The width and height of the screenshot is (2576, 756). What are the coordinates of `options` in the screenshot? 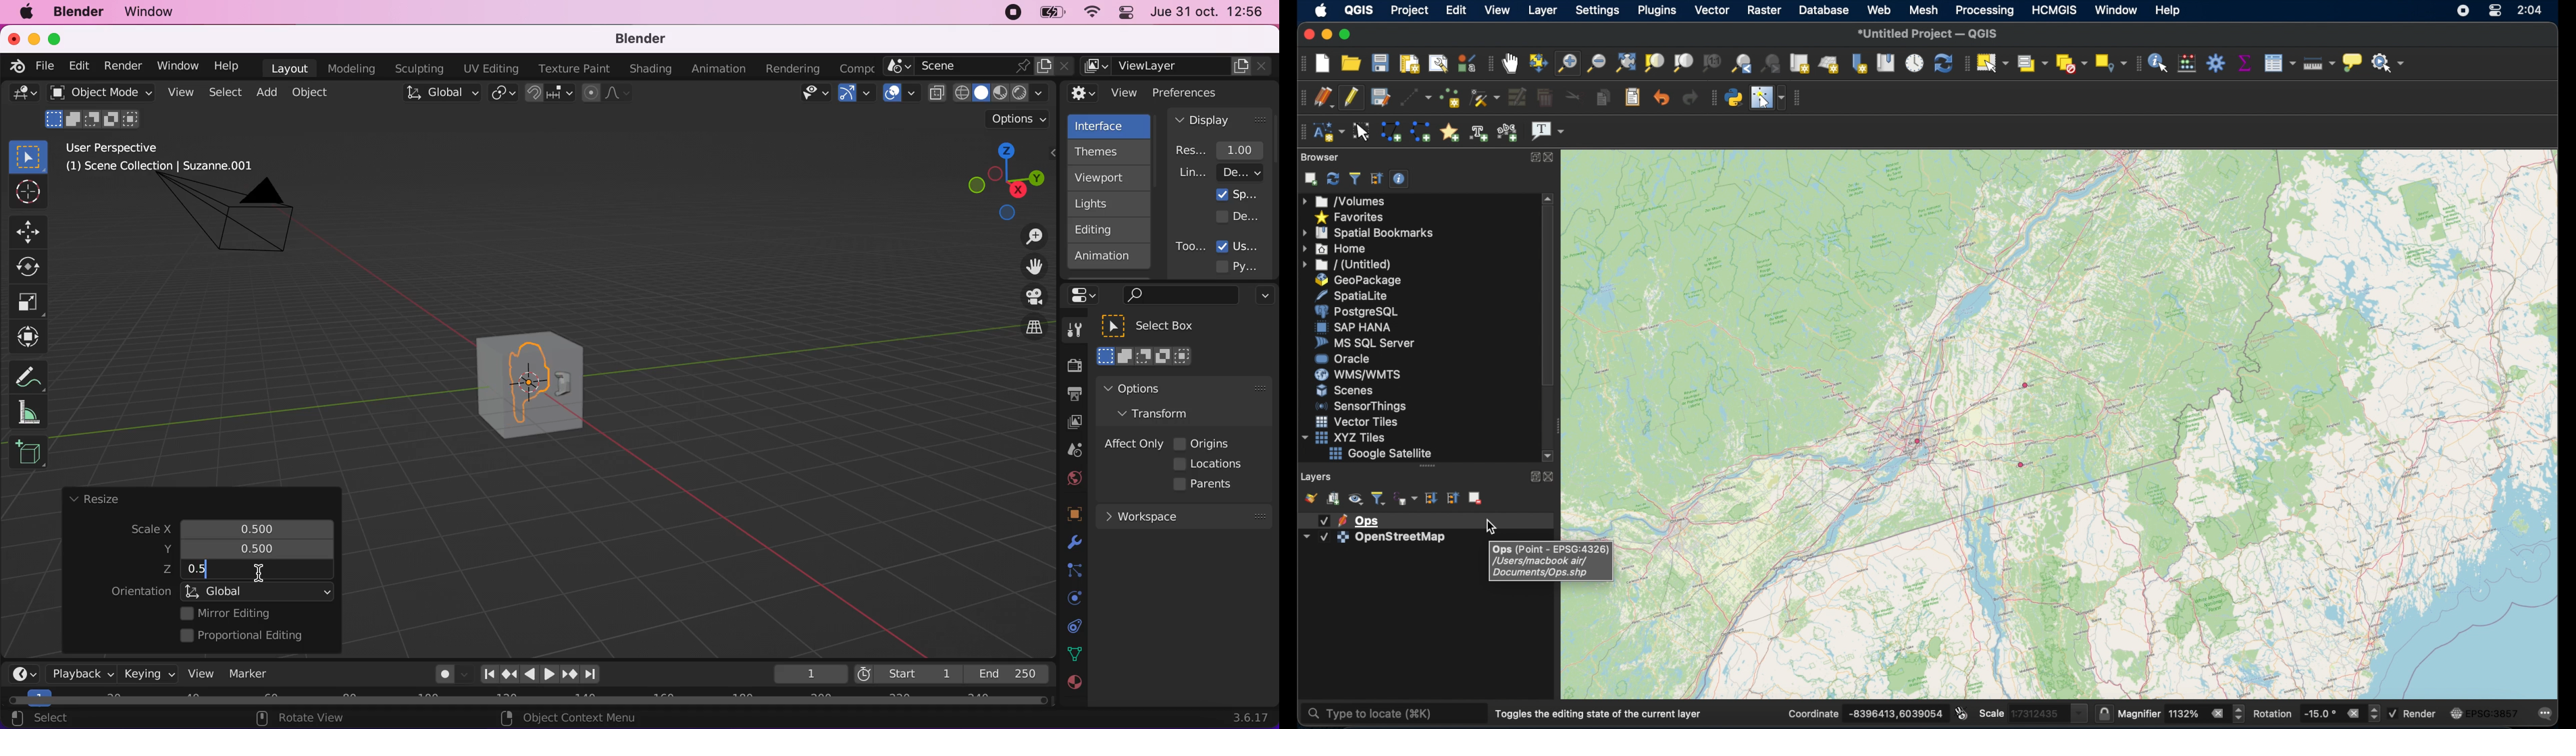 It's located at (1263, 297).